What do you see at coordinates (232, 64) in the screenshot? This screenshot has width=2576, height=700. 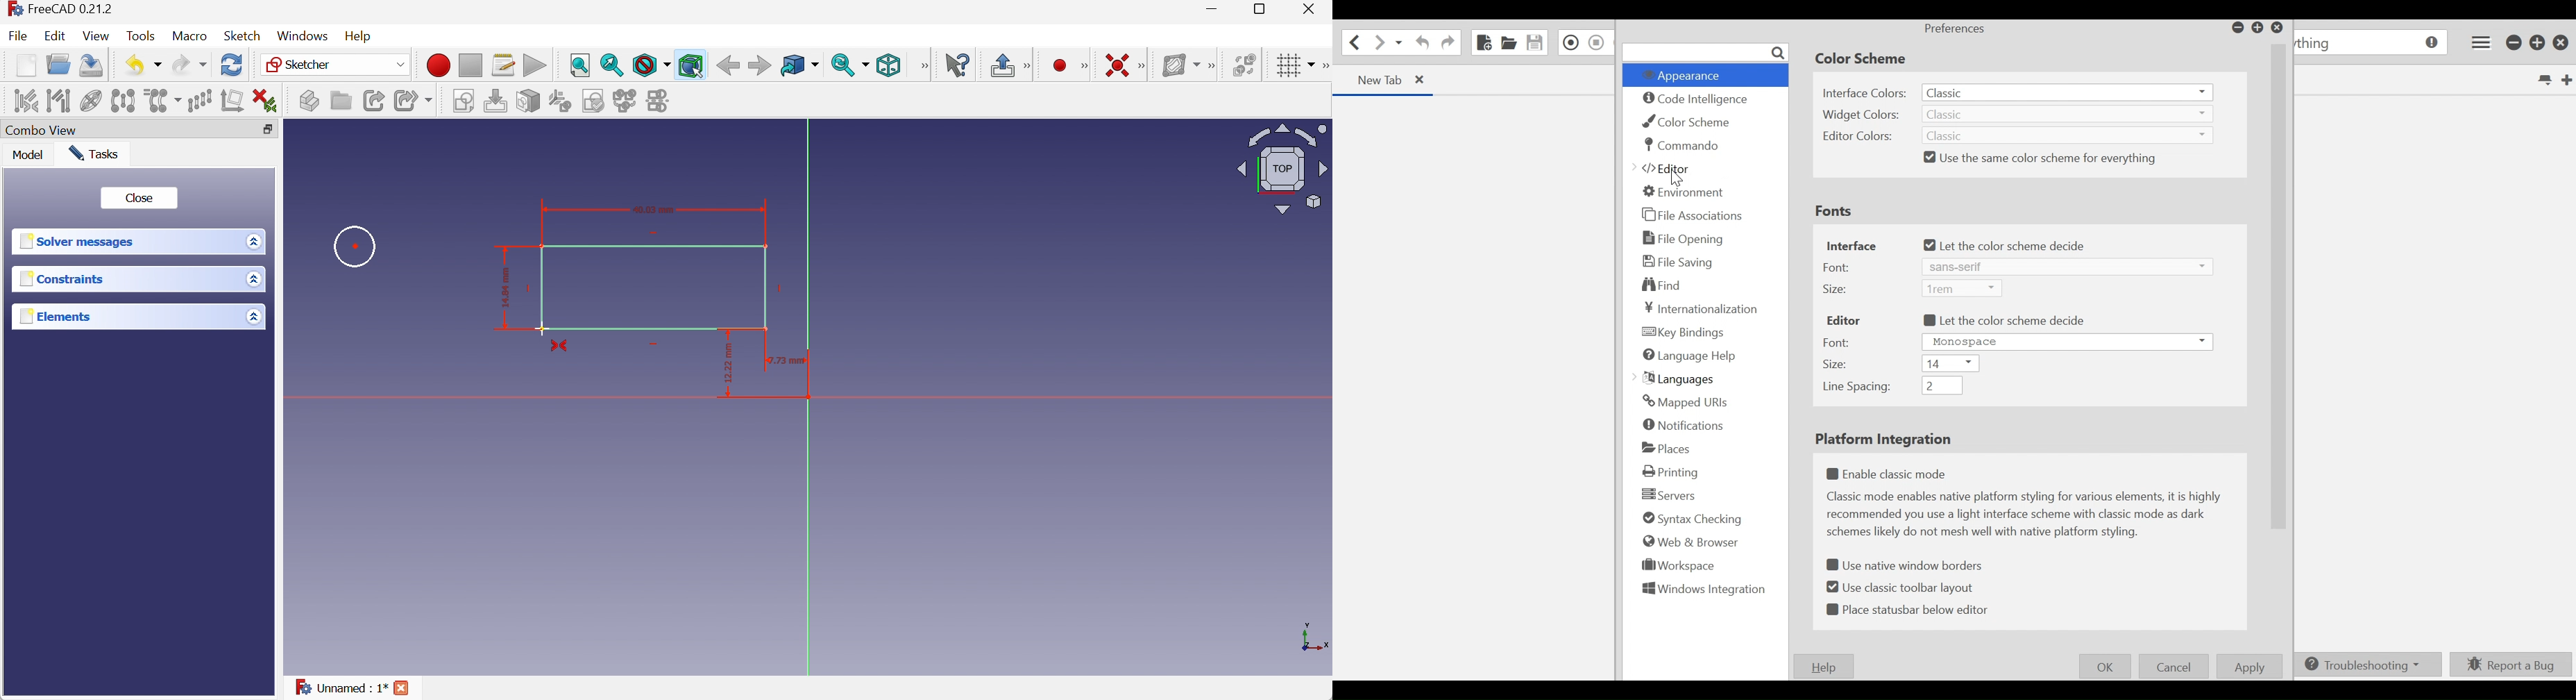 I see `Refresh` at bounding box center [232, 64].